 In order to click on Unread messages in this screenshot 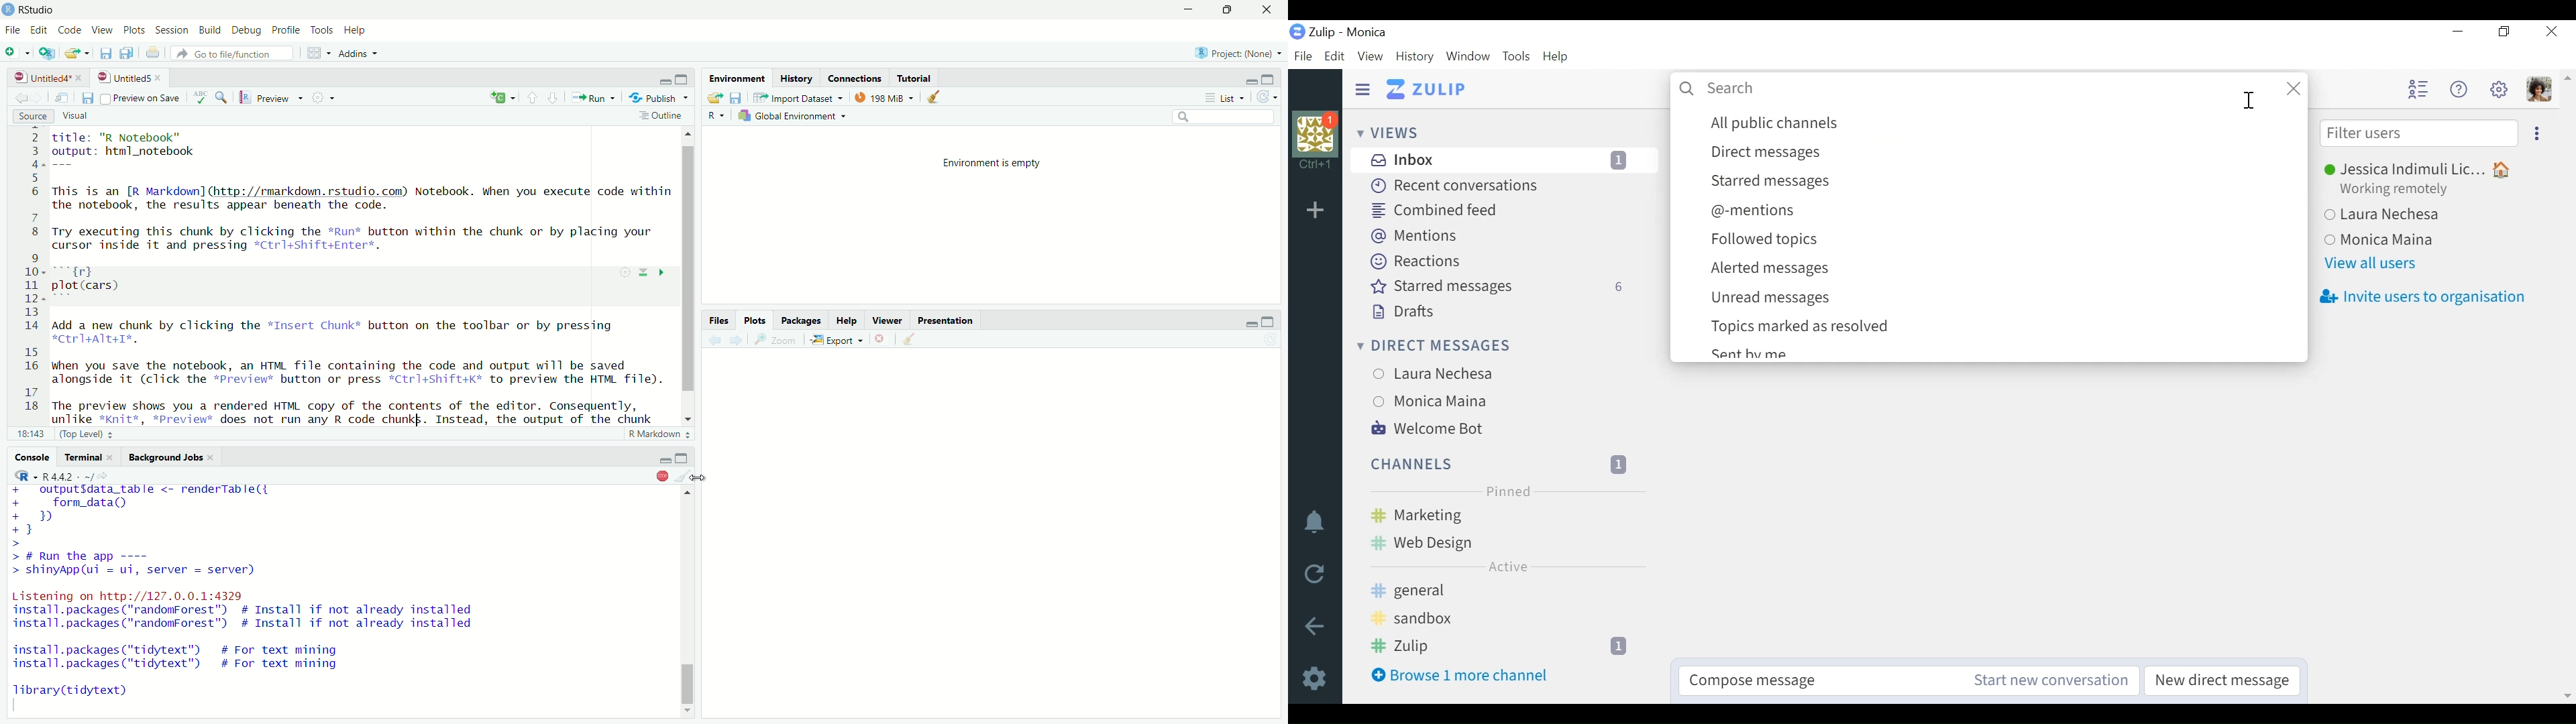, I will do `click(1999, 299)`.